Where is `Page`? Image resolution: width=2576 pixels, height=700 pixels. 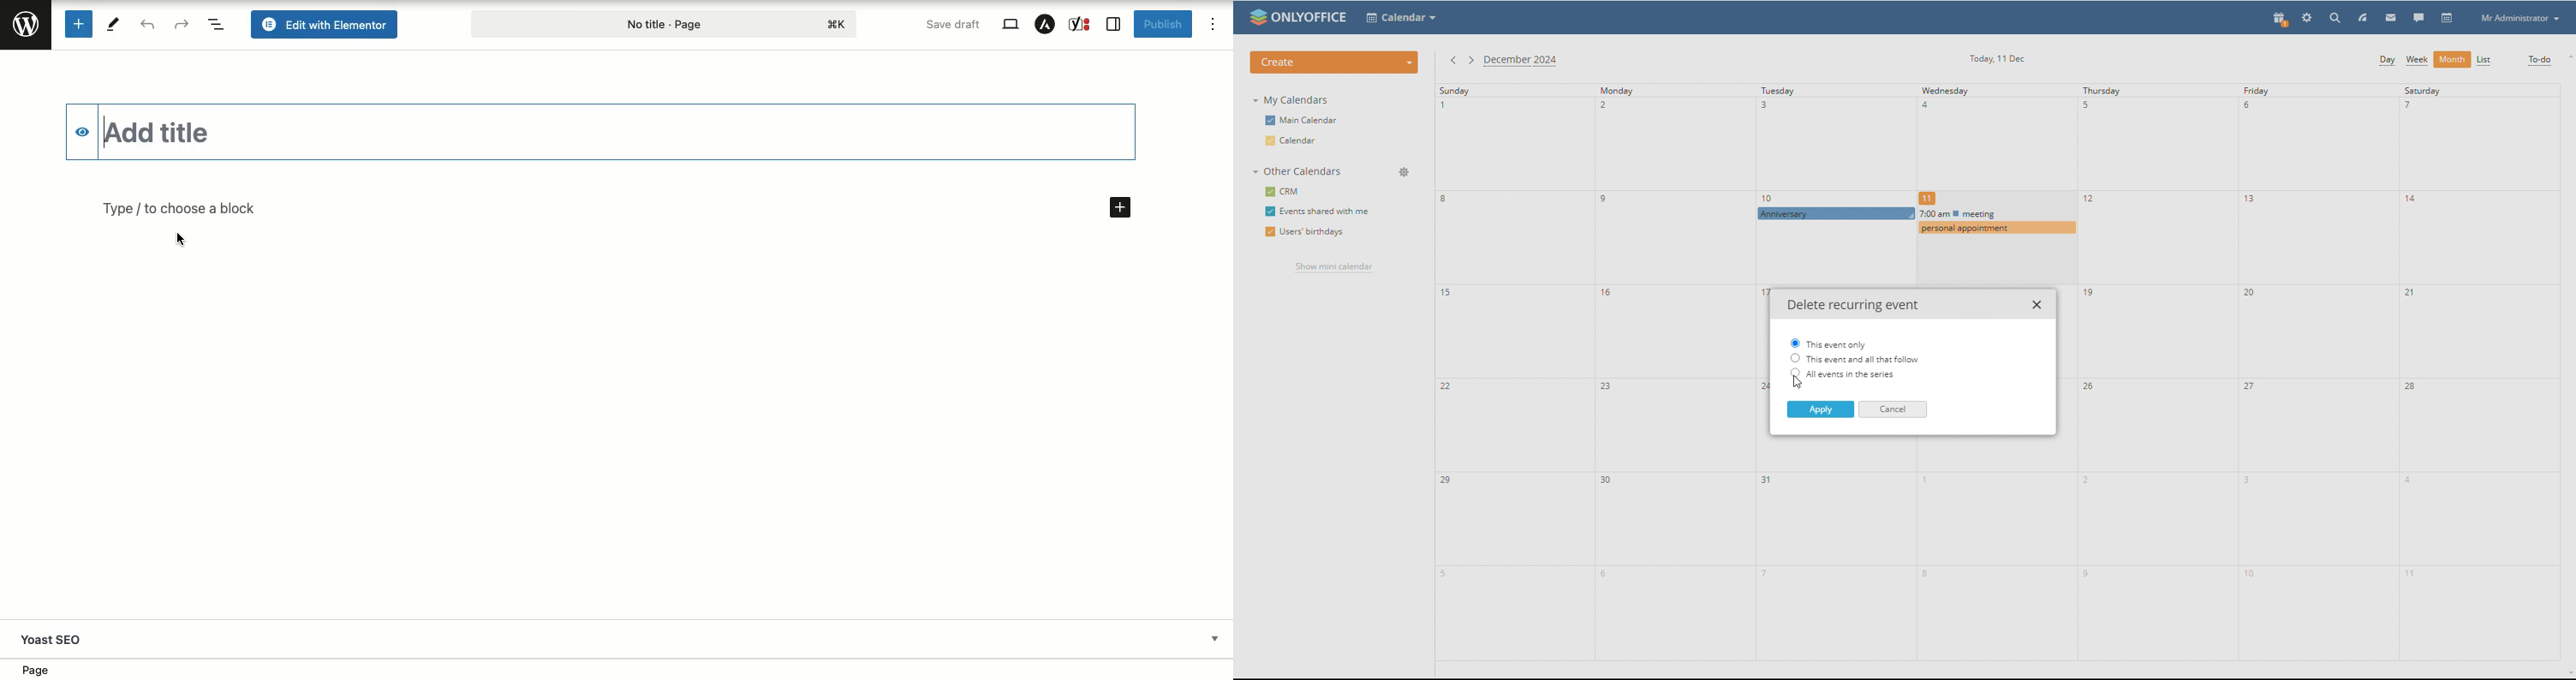 Page is located at coordinates (43, 671).